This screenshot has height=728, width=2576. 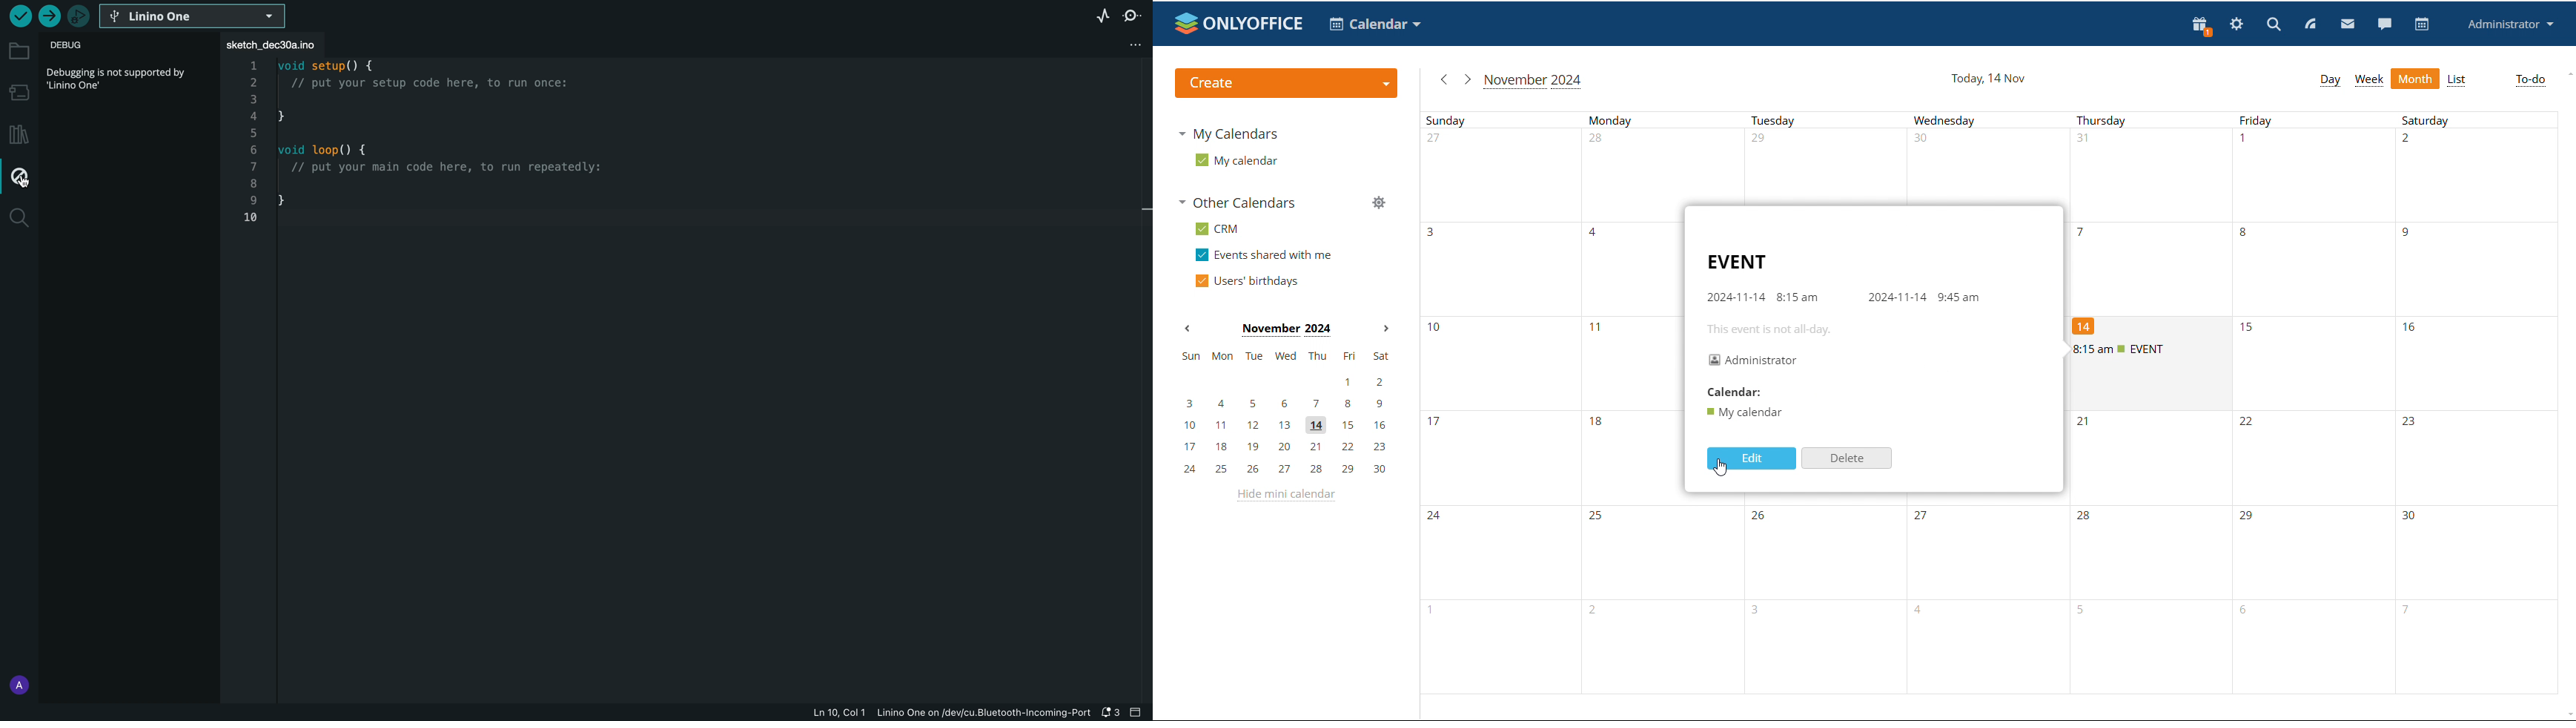 What do you see at coordinates (1769, 331) in the screenshot?
I see `This event is not all - day` at bounding box center [1769, 331].